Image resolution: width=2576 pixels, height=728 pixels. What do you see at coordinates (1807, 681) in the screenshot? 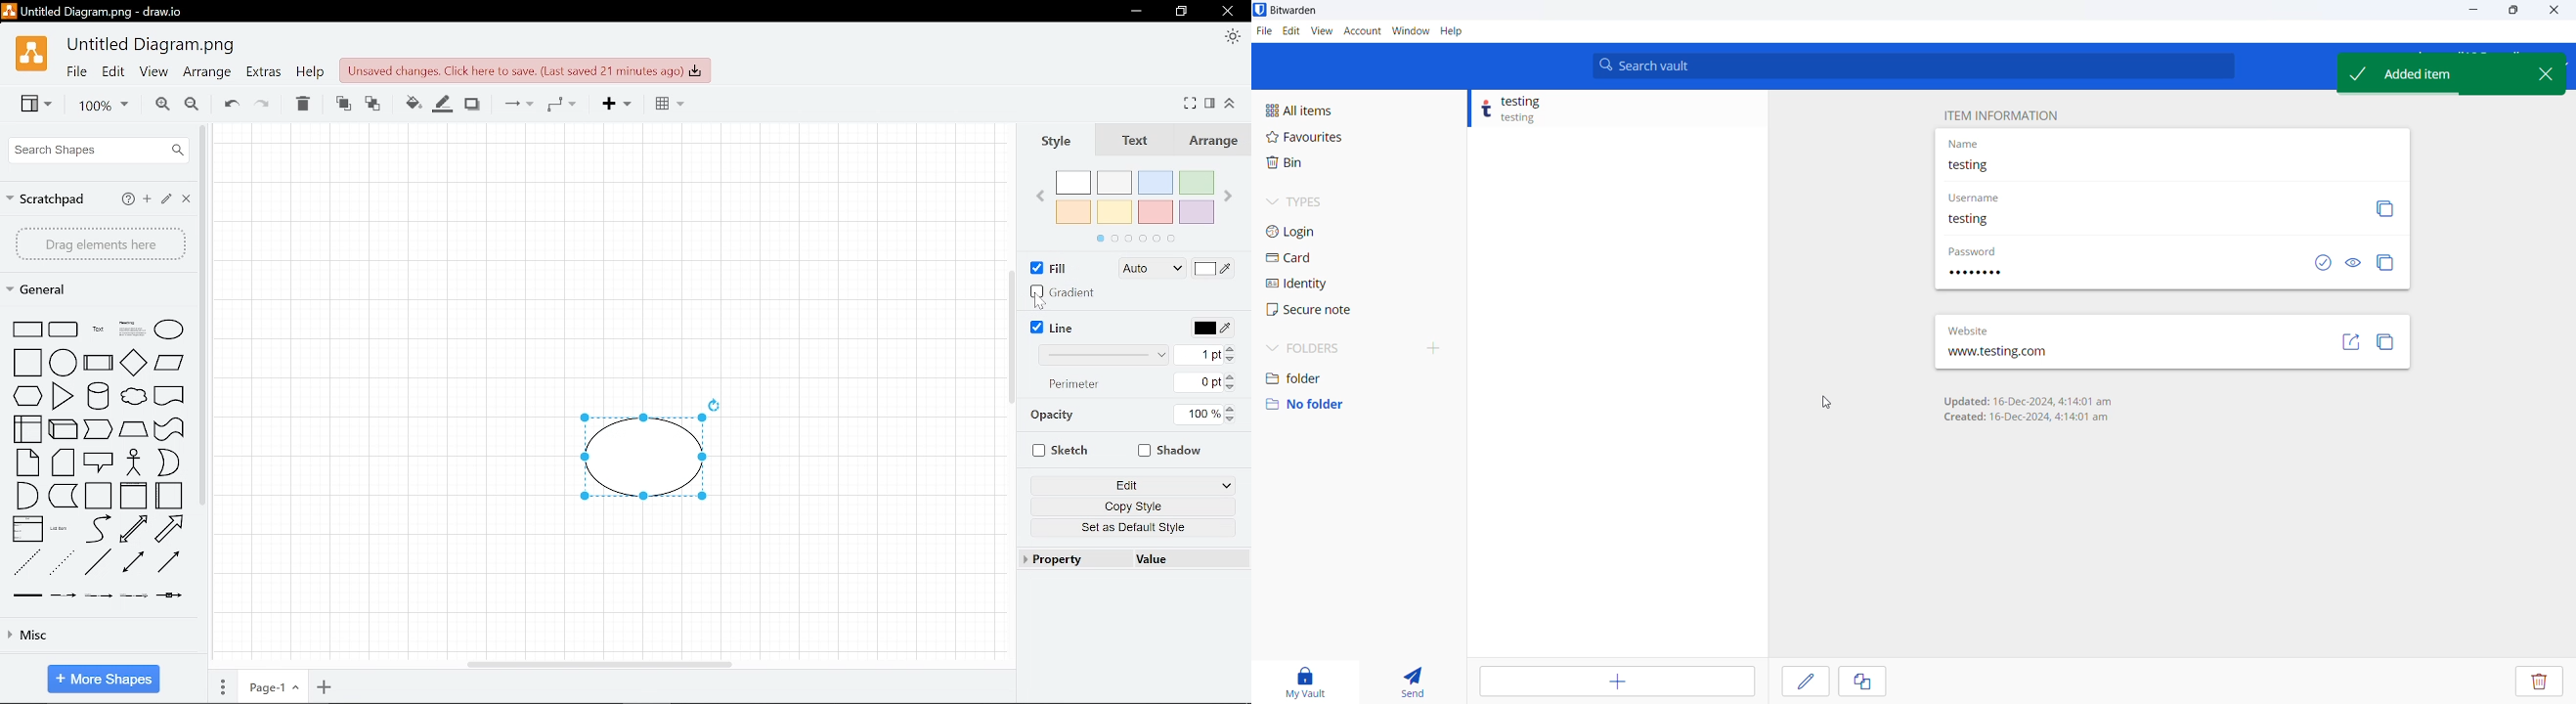
I see `edit` at bounding box center [1807, 681].